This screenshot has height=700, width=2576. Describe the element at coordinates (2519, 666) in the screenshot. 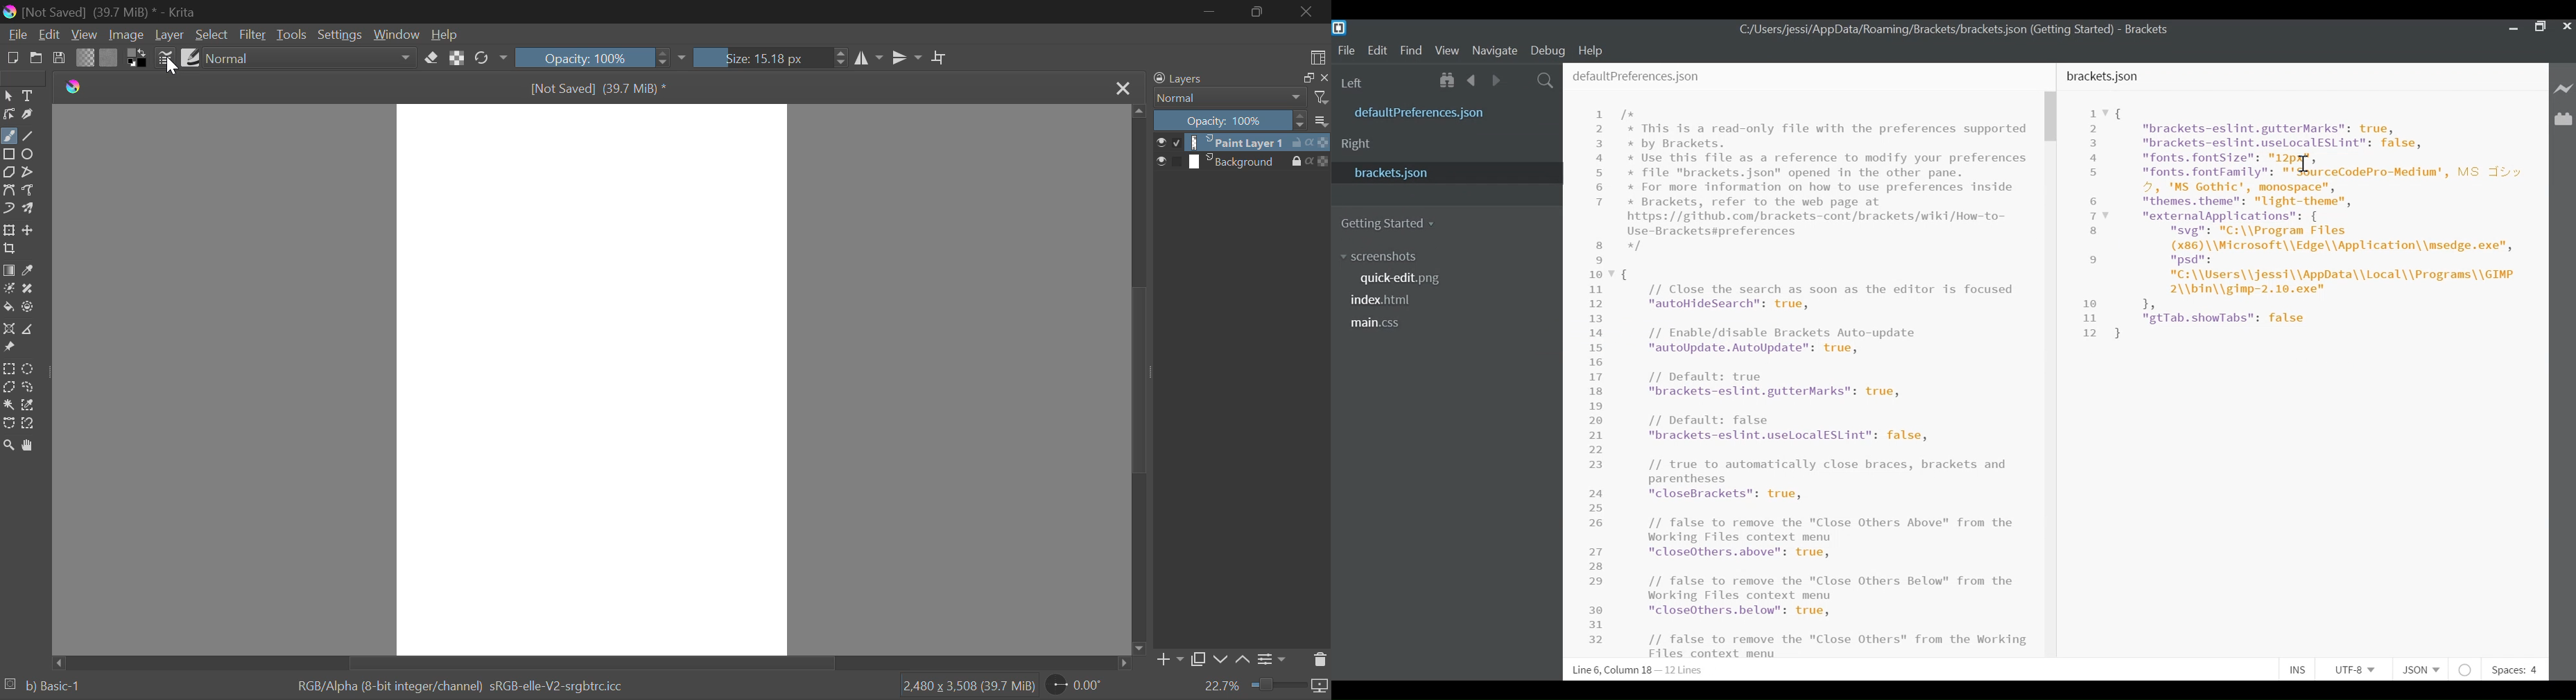

I see `Spaces: 4` at that location.